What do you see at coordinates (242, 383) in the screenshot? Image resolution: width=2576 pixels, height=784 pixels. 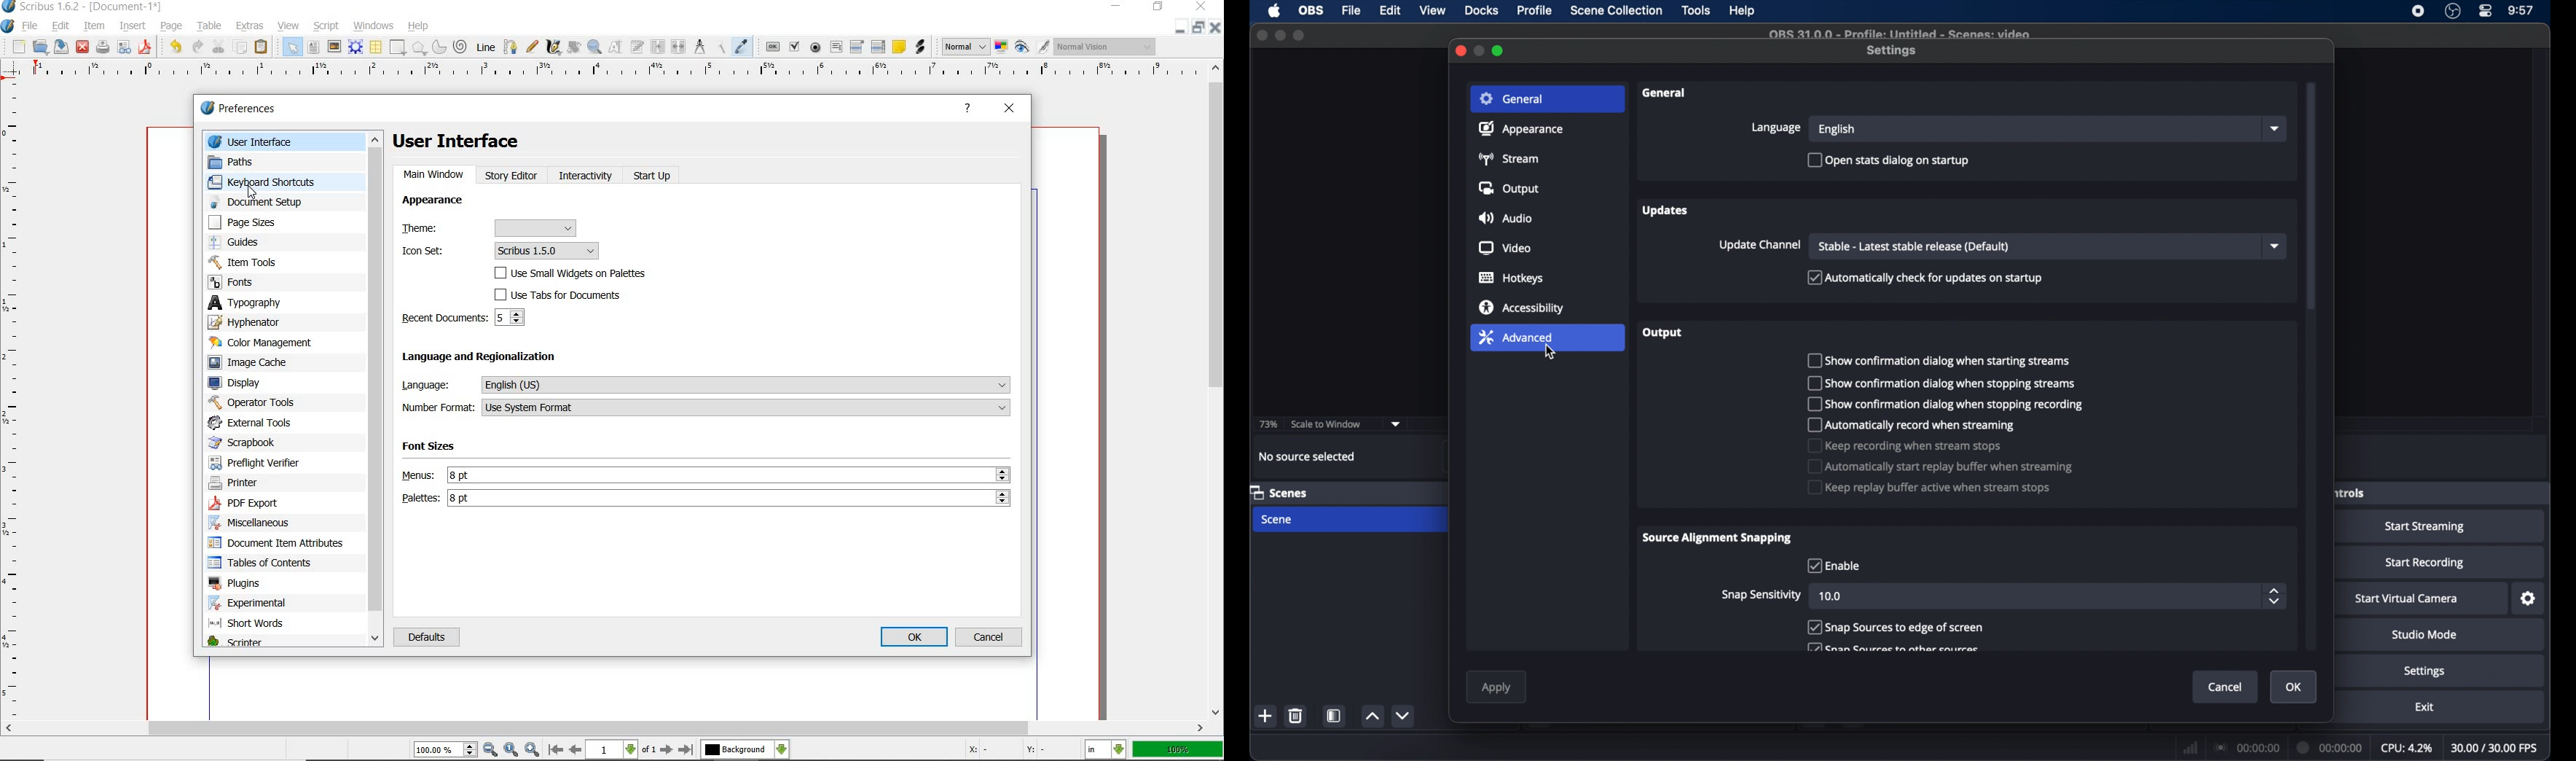 I see `display` at bounding box center [242, 383].